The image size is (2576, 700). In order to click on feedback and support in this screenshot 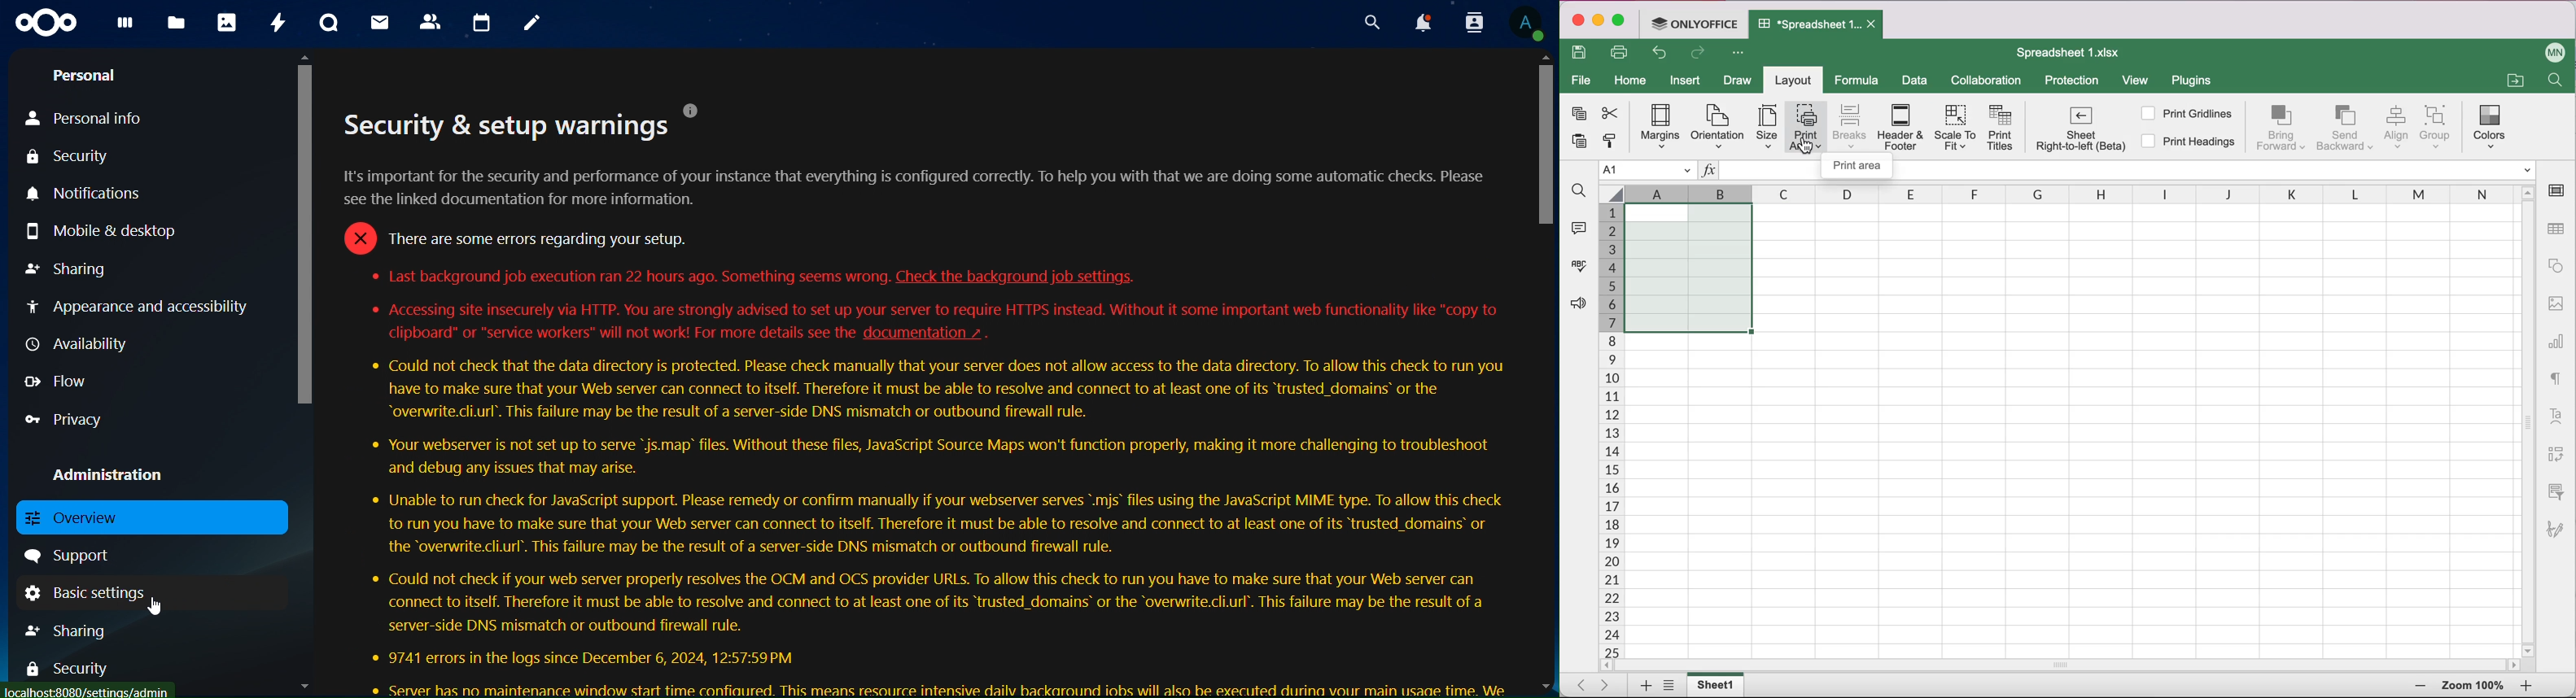, I will do `click(1575, 304)`.